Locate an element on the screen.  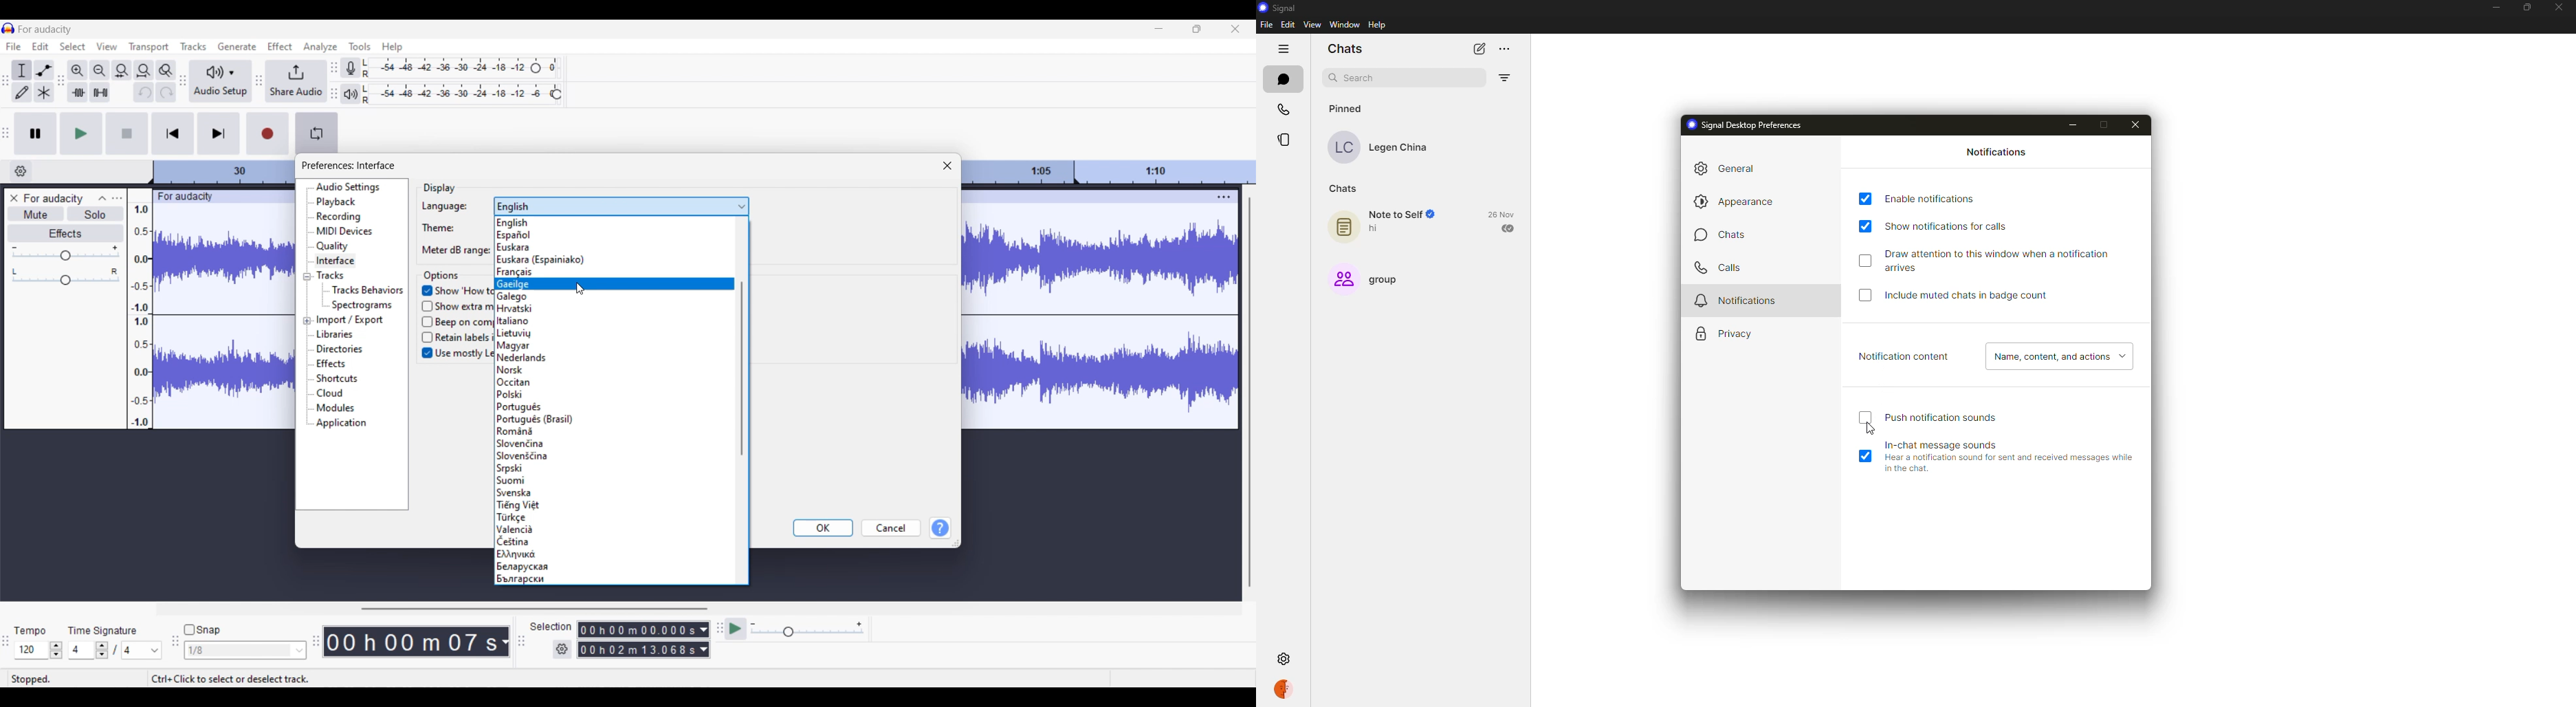
push notification sound is located at coordinates (1945, 417).